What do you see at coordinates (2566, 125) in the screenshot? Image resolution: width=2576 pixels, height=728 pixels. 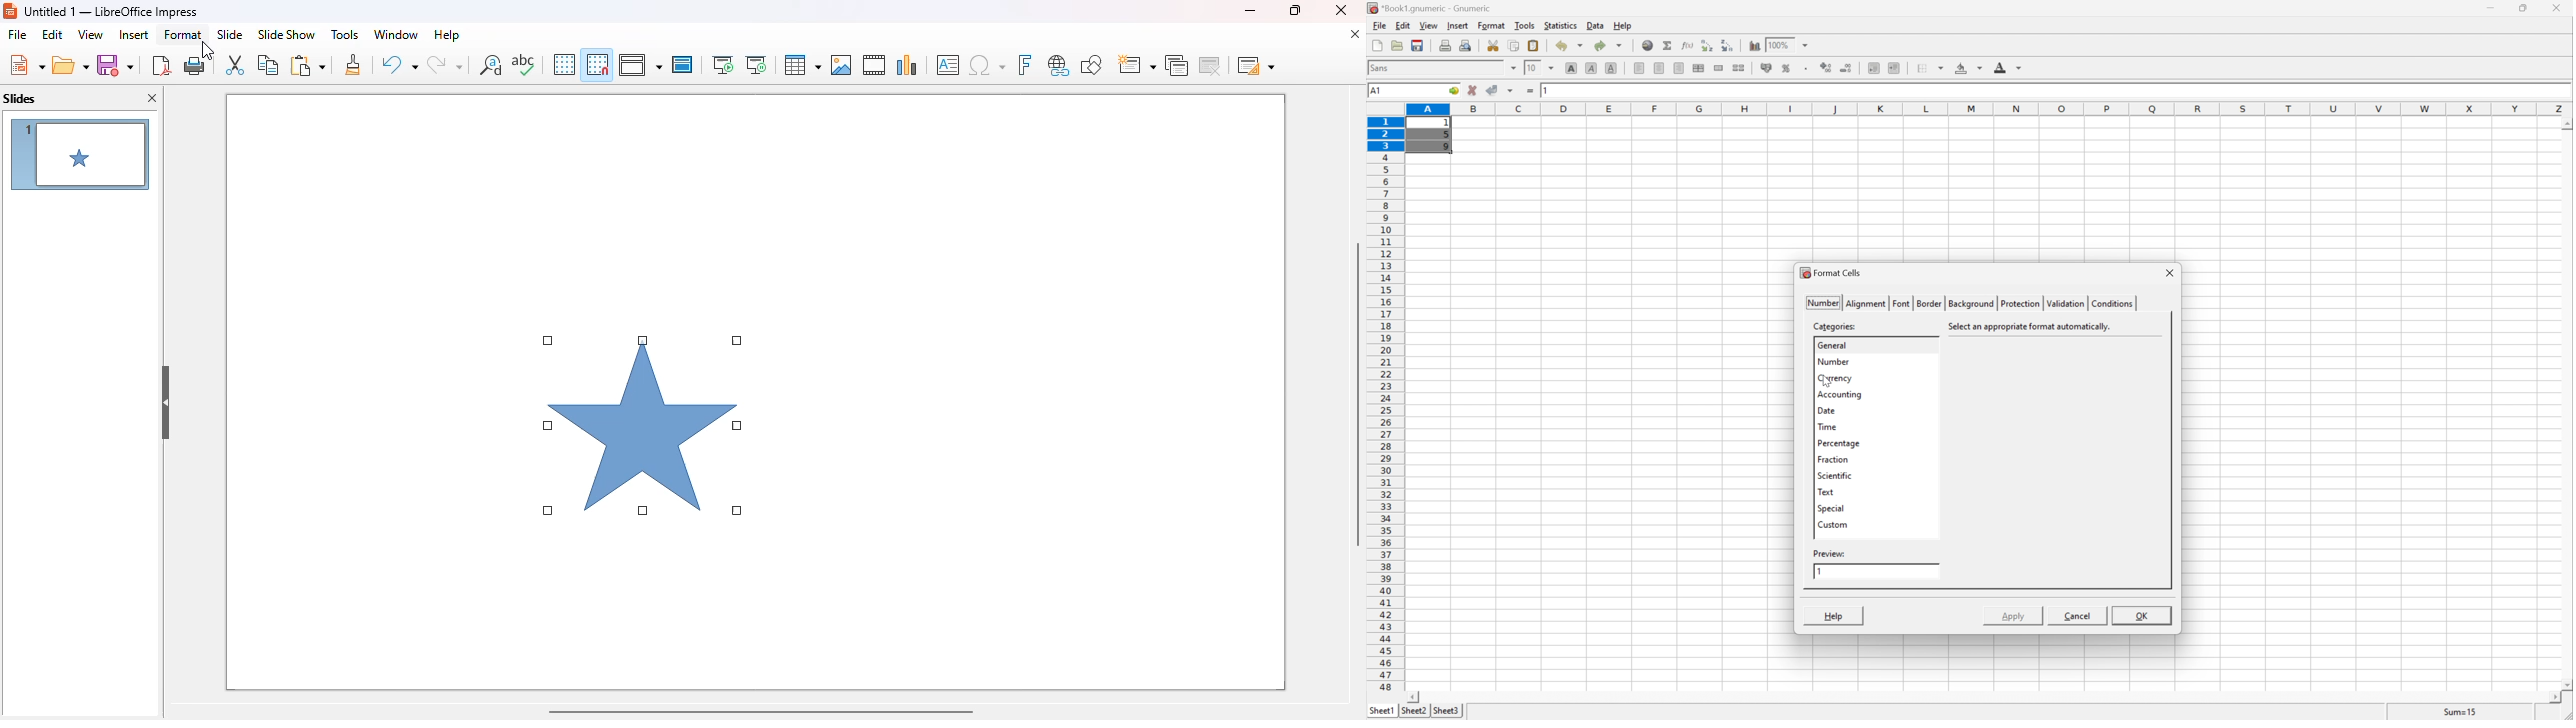 I see `scroll up` at bounding box center [2566, 125].